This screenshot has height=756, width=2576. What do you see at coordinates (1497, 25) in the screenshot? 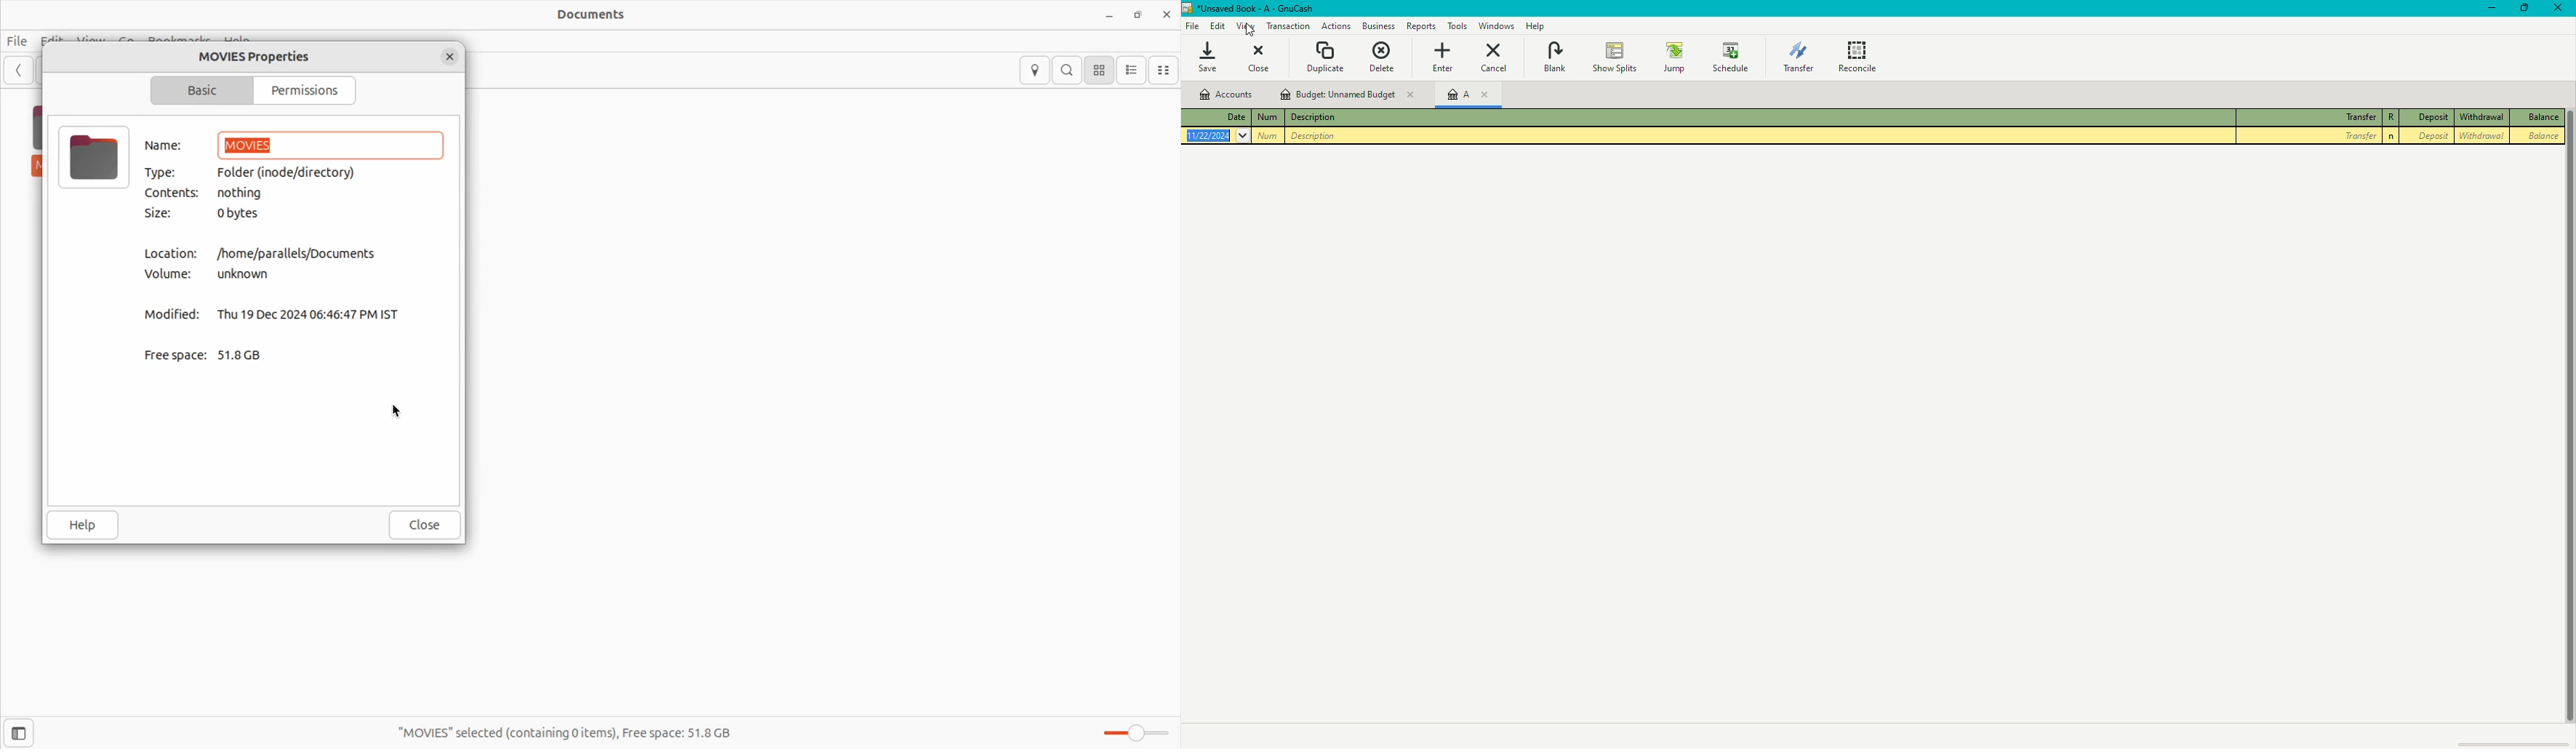
I see `Windows` at bounding box center [1497, 25].